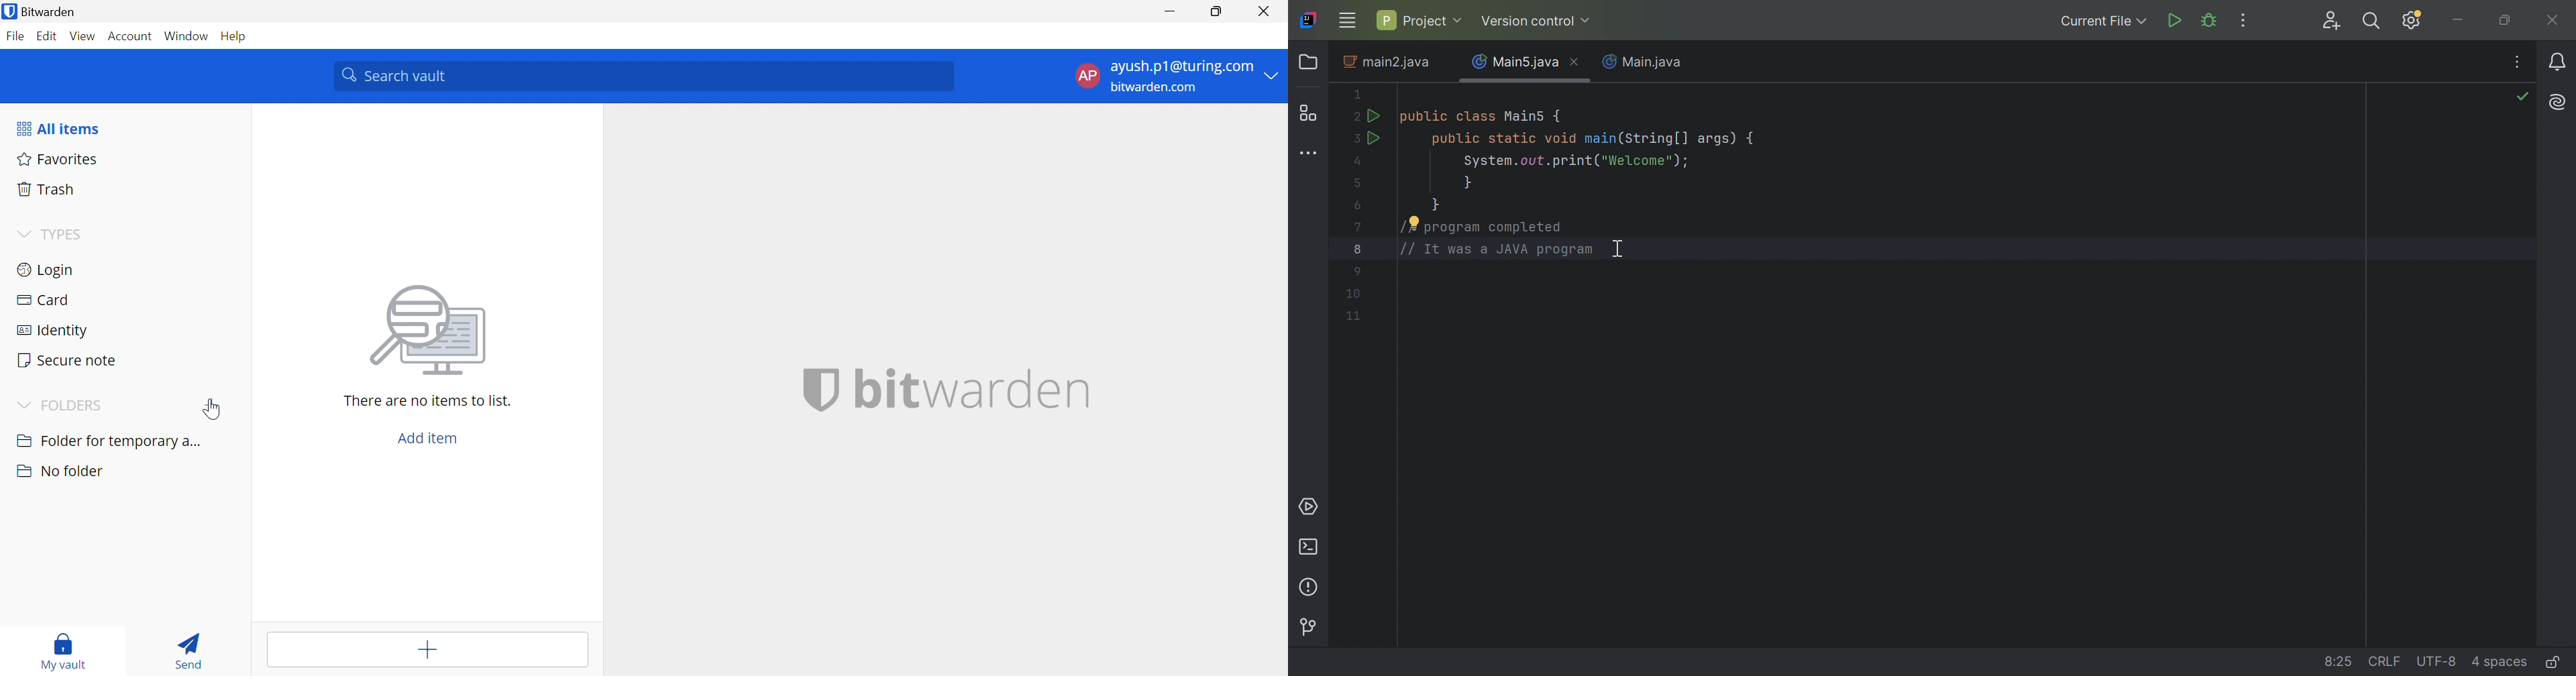  I want to click on UTF-8(file encoding), so click(2436, 662).